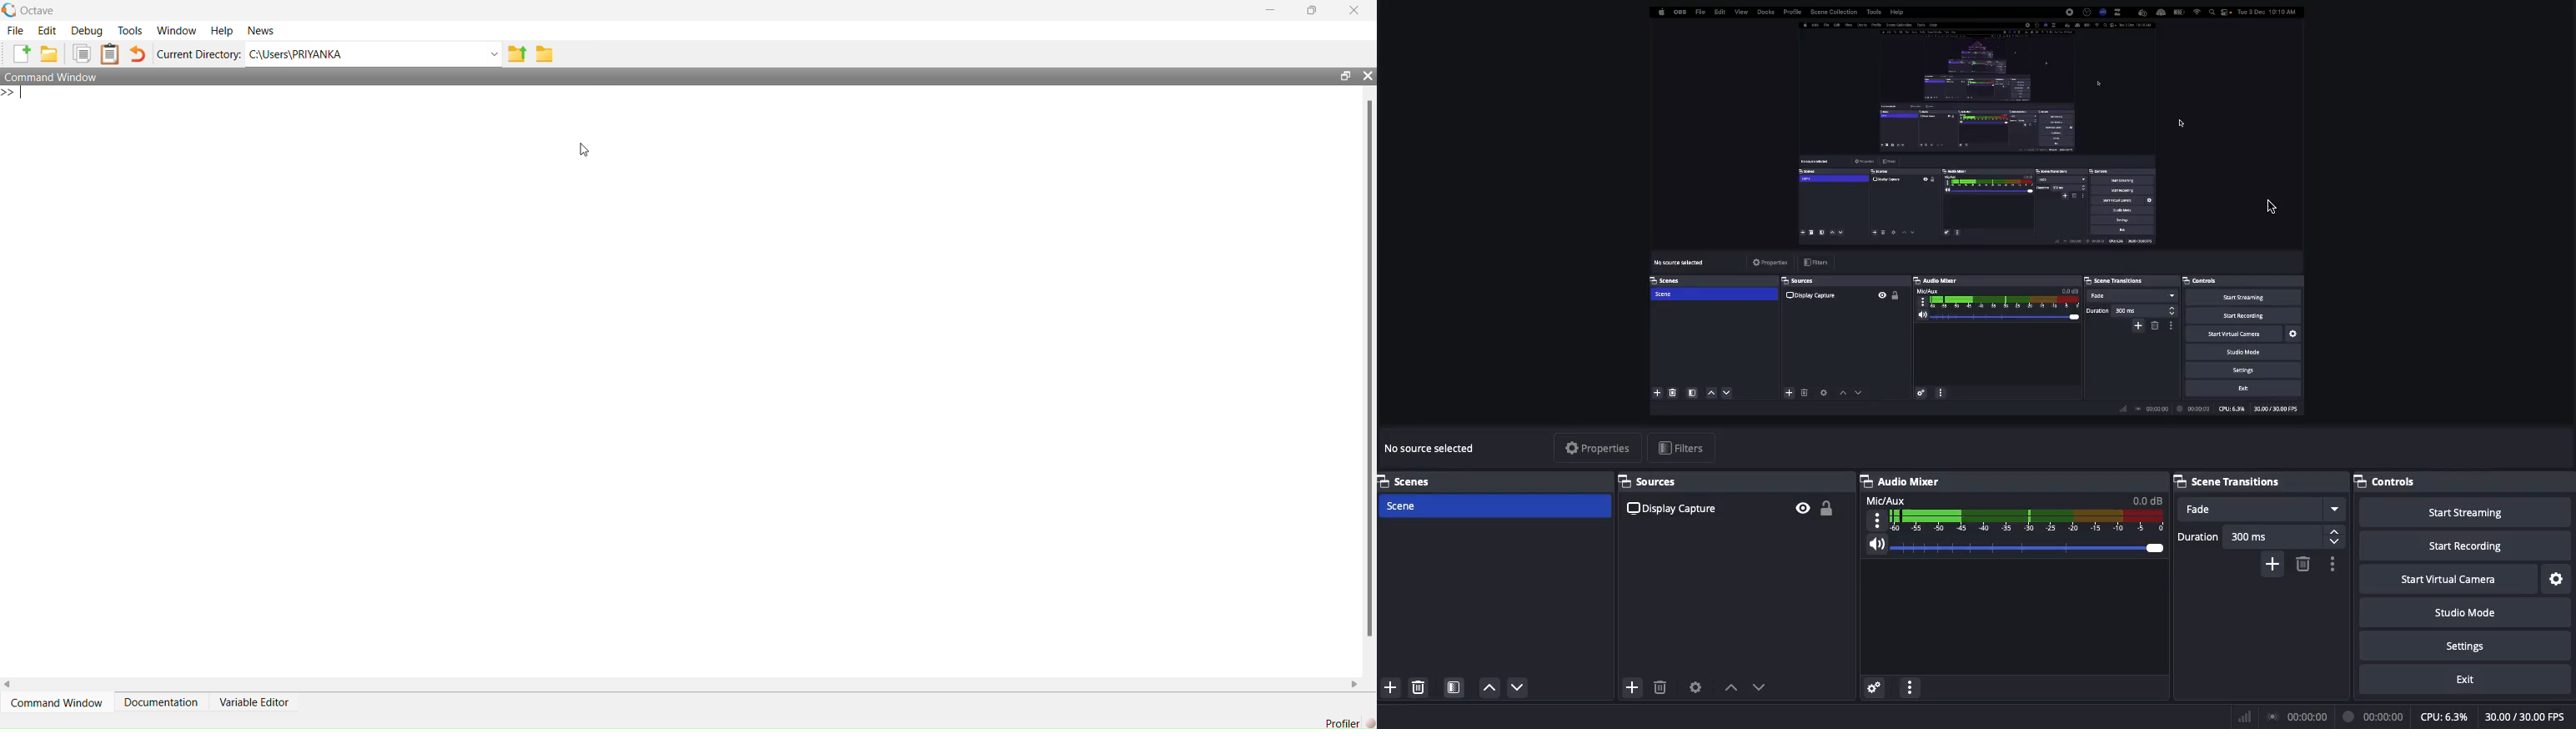 The width and height of the screenshot is (2576, 756). What do you see at coordinates (1654, 481) in the screenshot?
I see `Sources` at bounding box center [1654, 481].